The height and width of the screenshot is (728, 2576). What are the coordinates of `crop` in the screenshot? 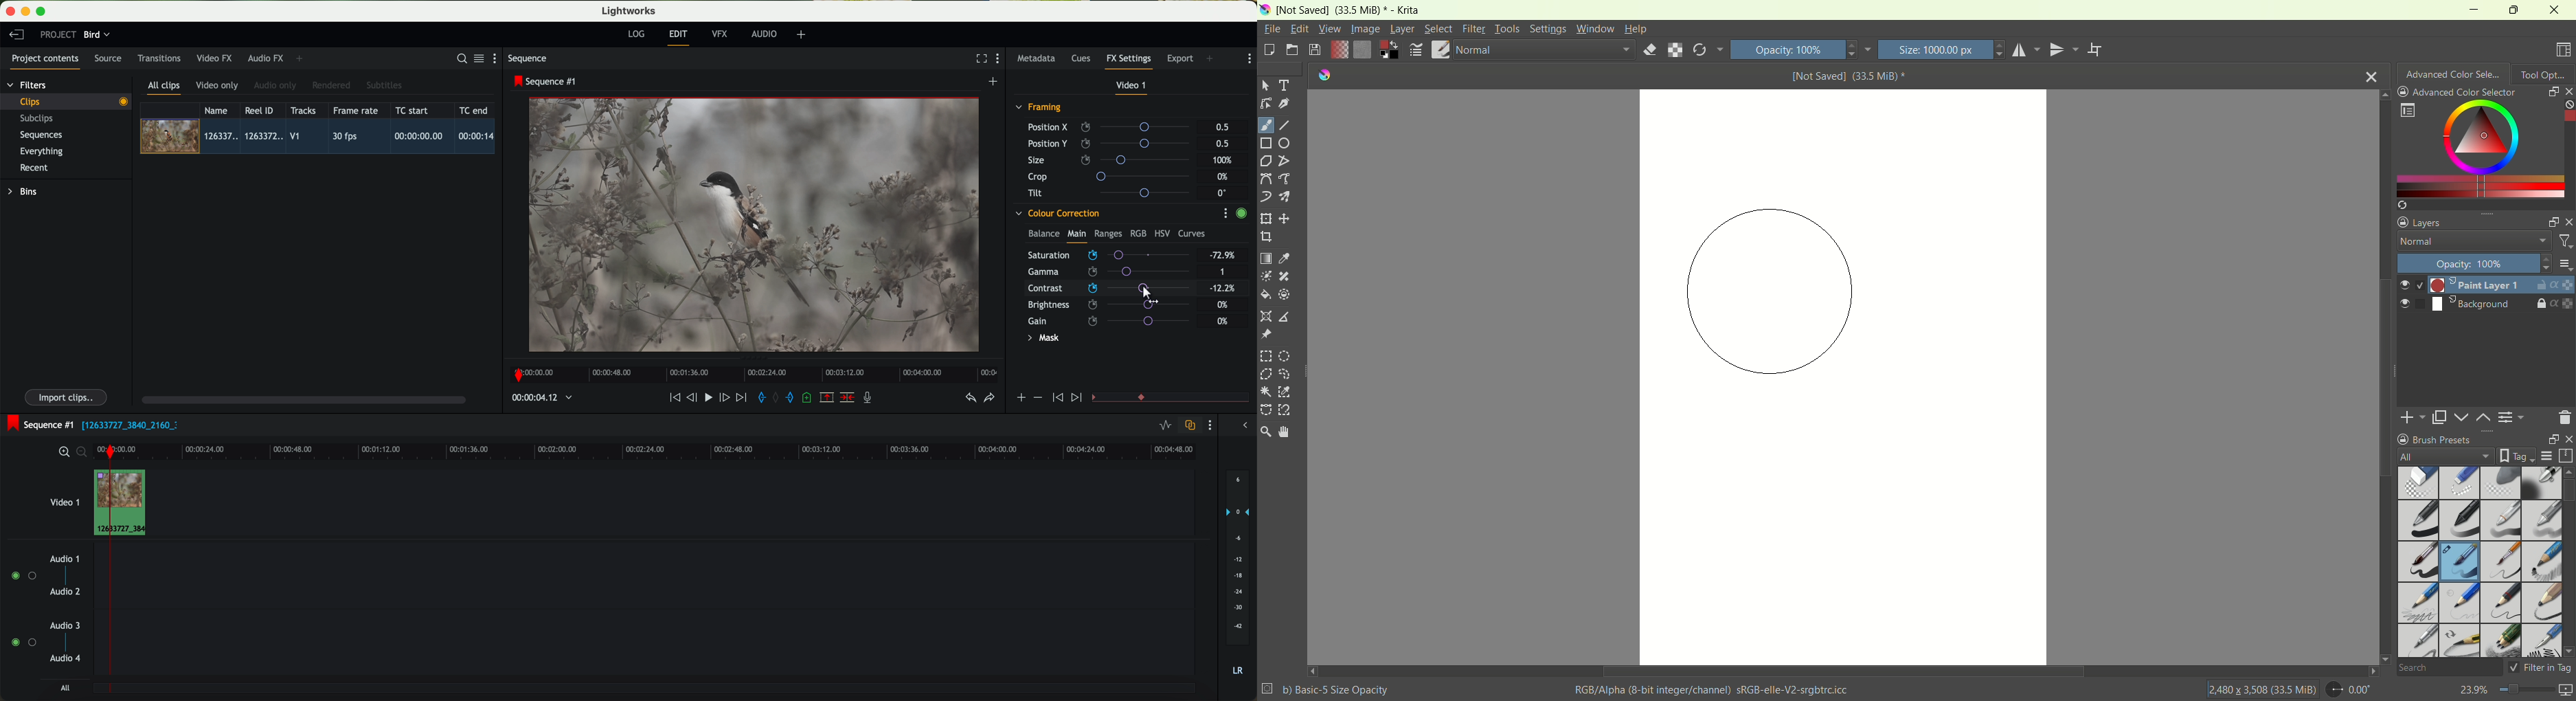 It's located at (1266, 236).